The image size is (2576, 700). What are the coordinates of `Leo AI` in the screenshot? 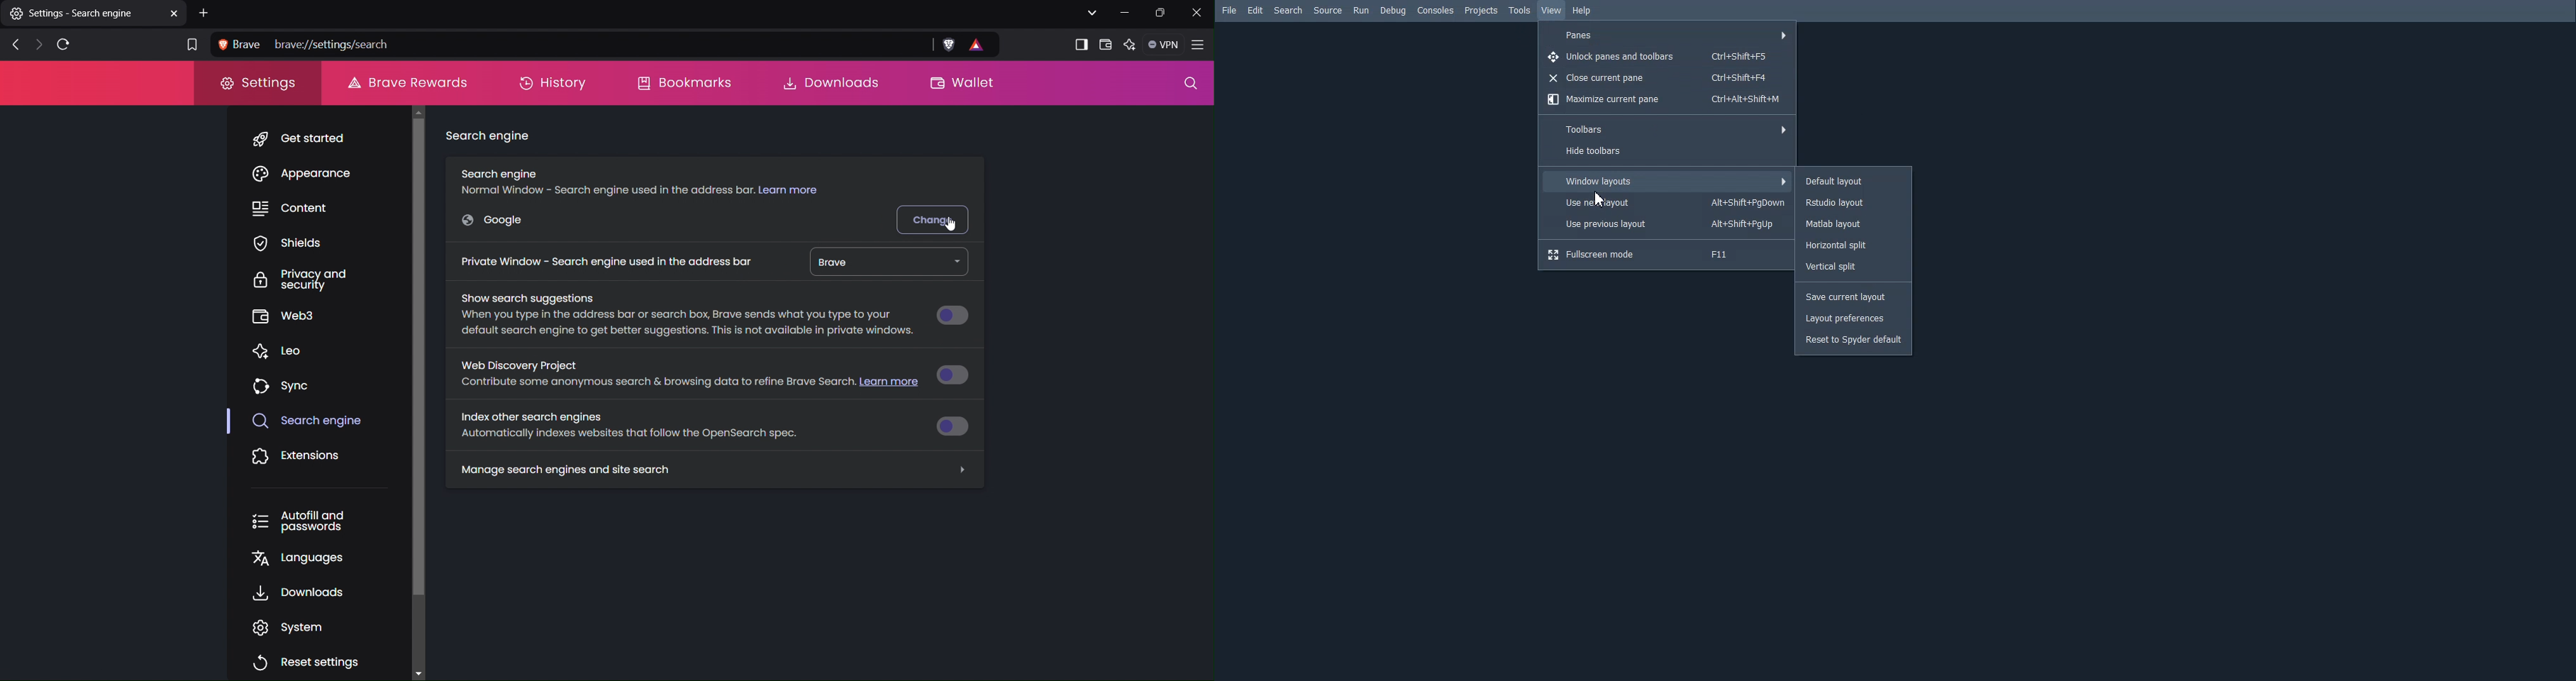 It's located at (1132, 45).